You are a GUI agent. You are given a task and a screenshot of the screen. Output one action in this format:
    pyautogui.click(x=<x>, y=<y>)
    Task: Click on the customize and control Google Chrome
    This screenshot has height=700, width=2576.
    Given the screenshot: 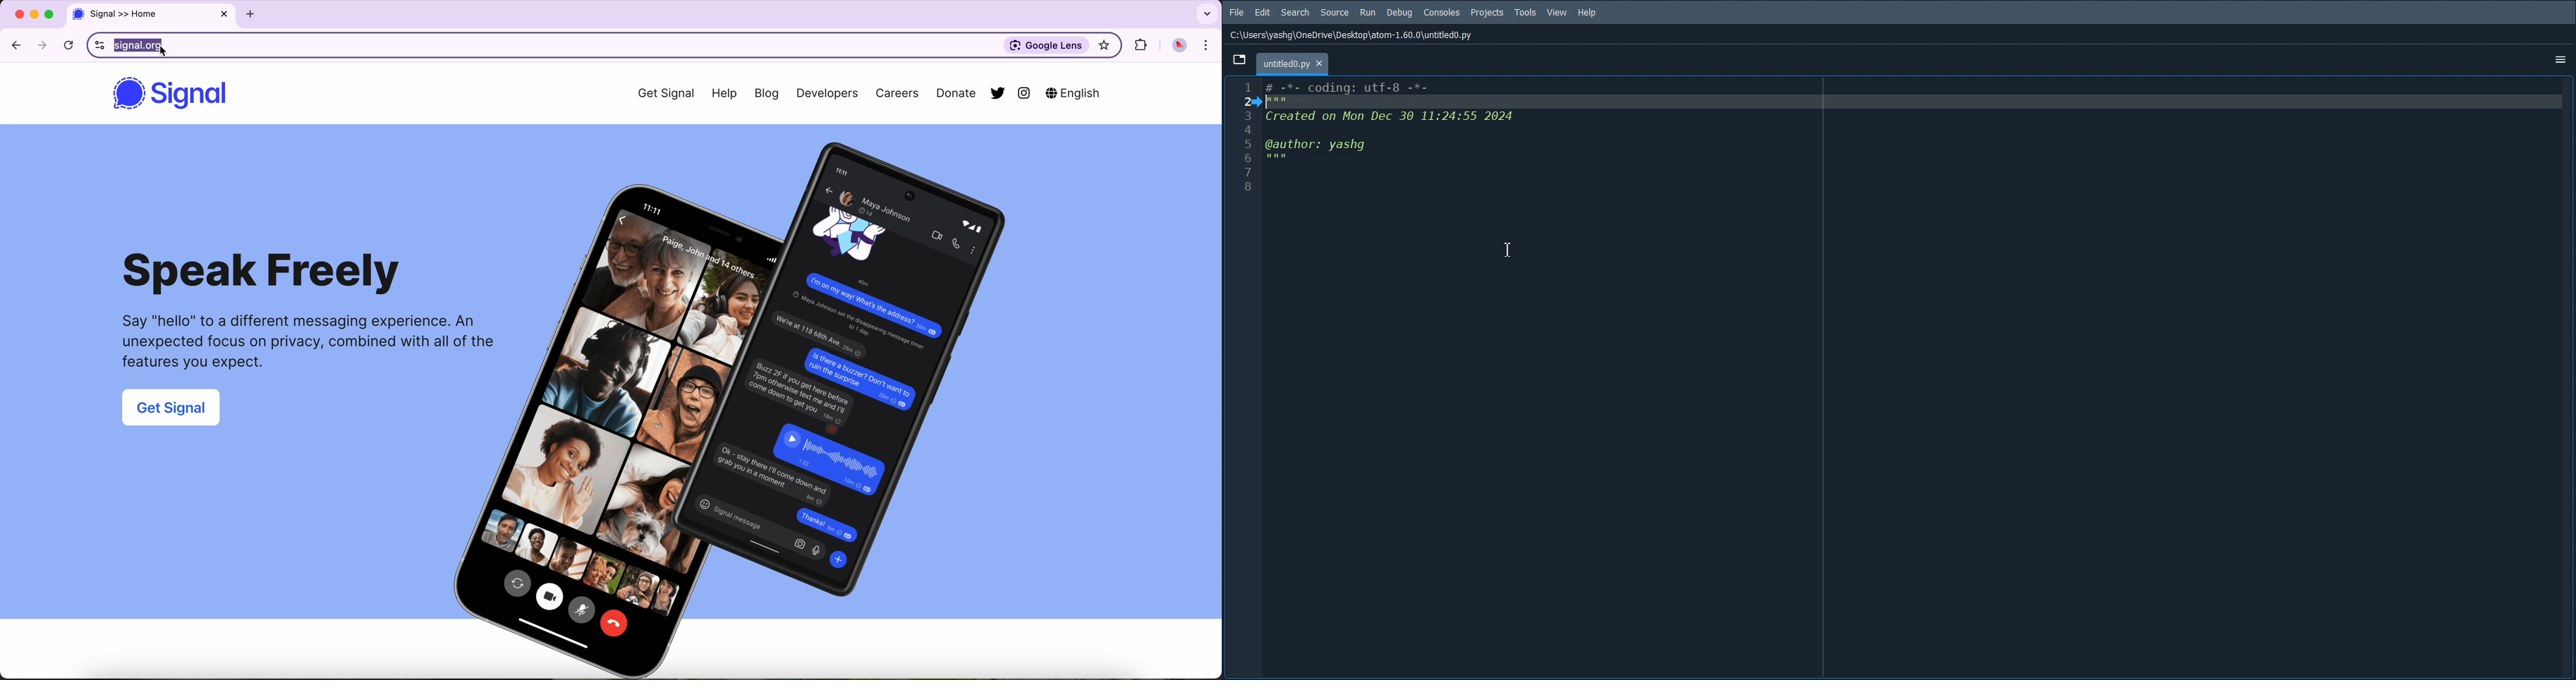 What is the action you would take?
    pyautogui.click(x=1206, y=46)
    